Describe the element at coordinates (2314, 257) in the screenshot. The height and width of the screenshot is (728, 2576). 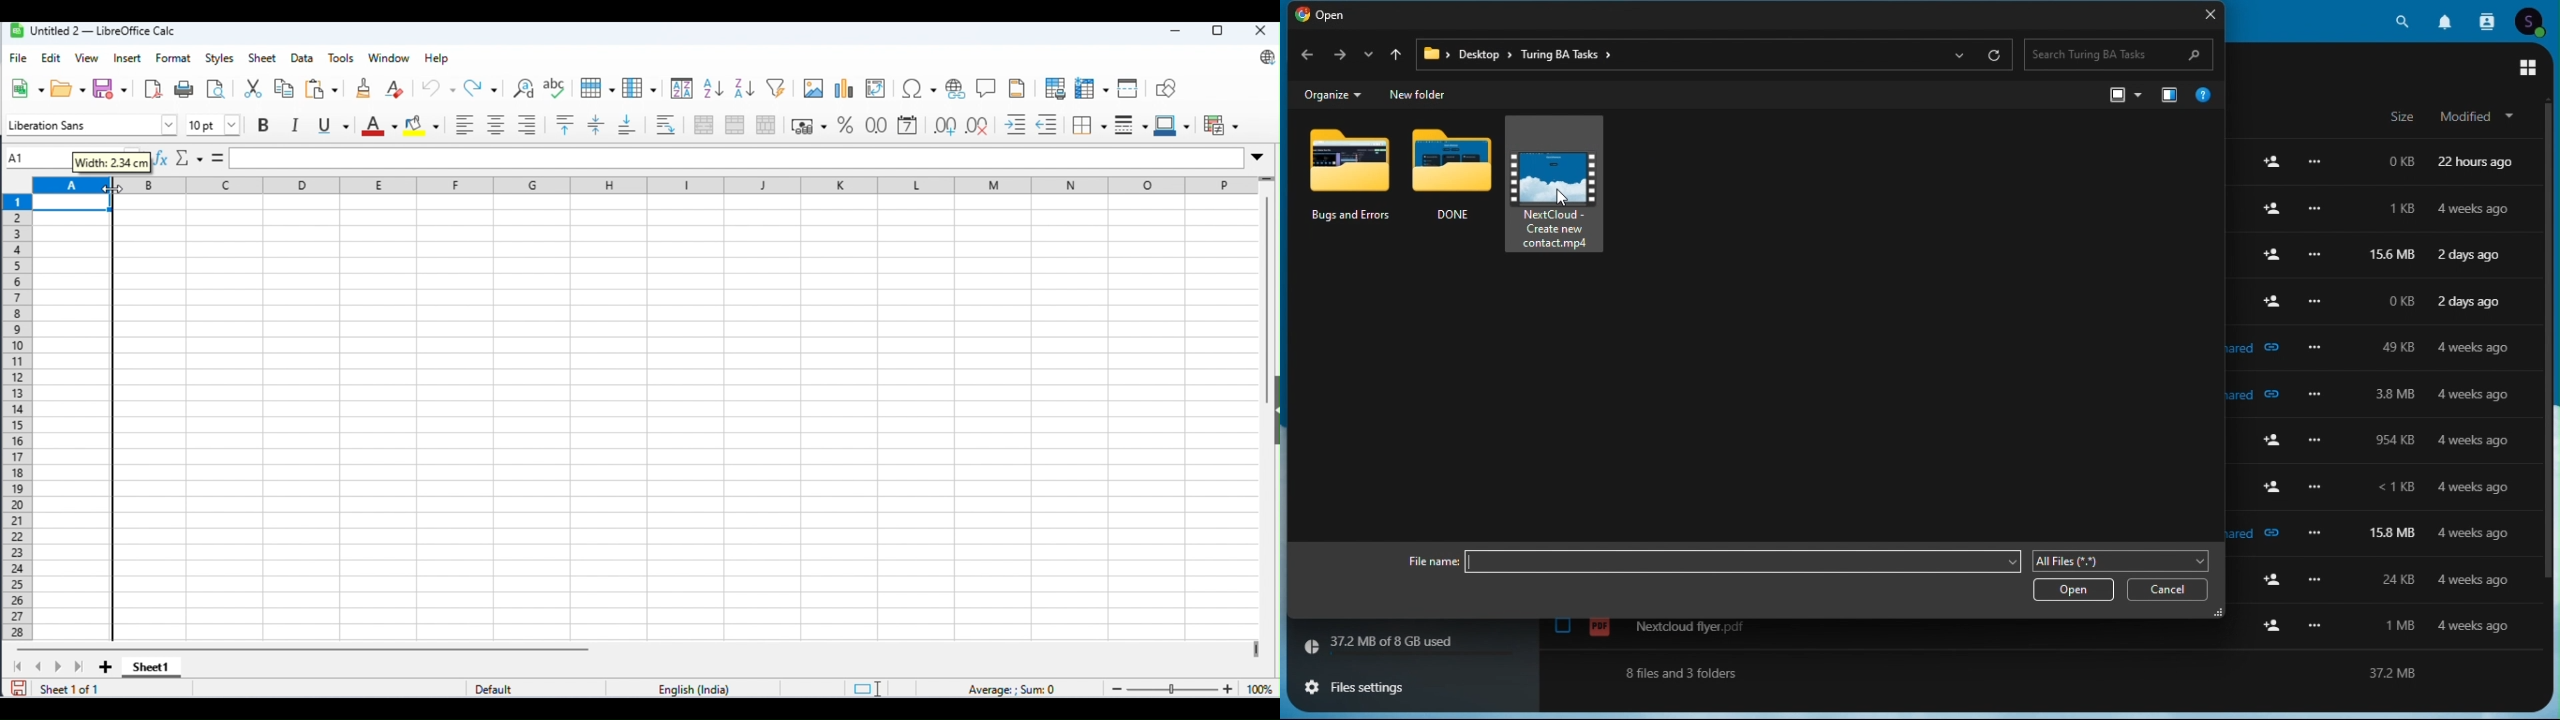
I see `more options` at that location.